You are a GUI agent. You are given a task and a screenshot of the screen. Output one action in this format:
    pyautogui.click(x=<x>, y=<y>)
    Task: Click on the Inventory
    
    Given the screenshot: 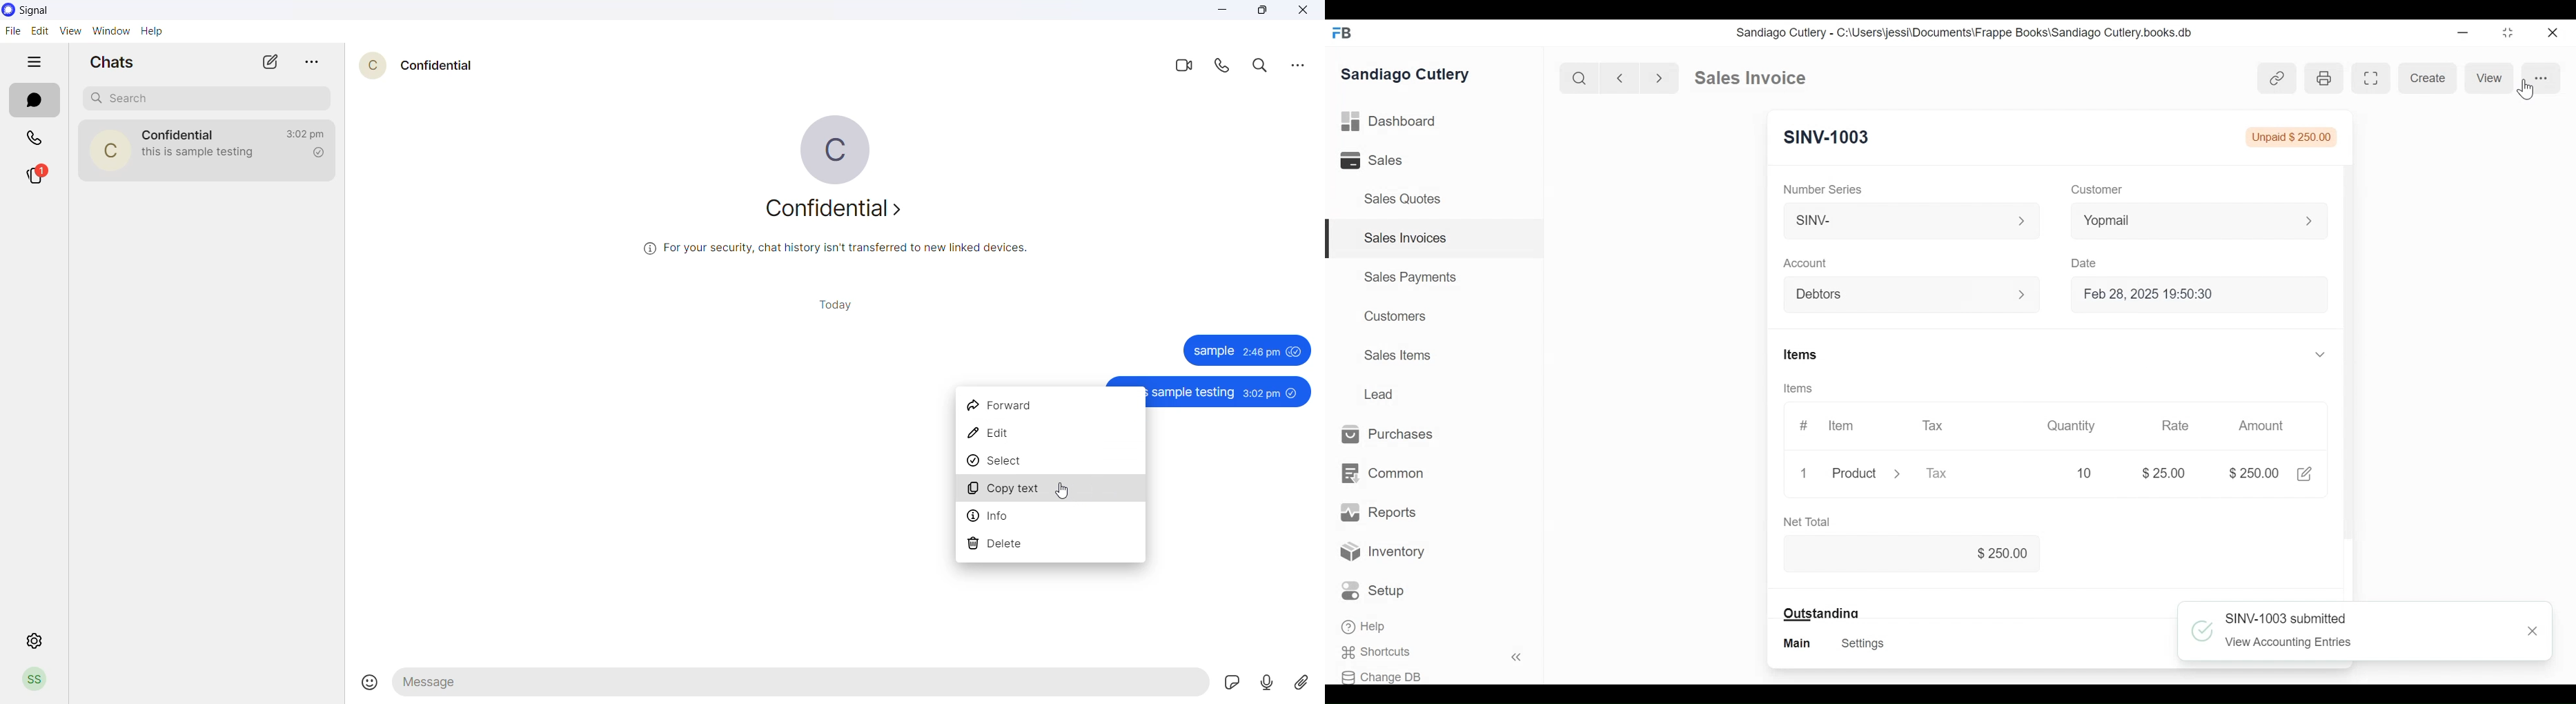 What is the action you would take?
    pyautogui.click(x=1382, y=553)
    